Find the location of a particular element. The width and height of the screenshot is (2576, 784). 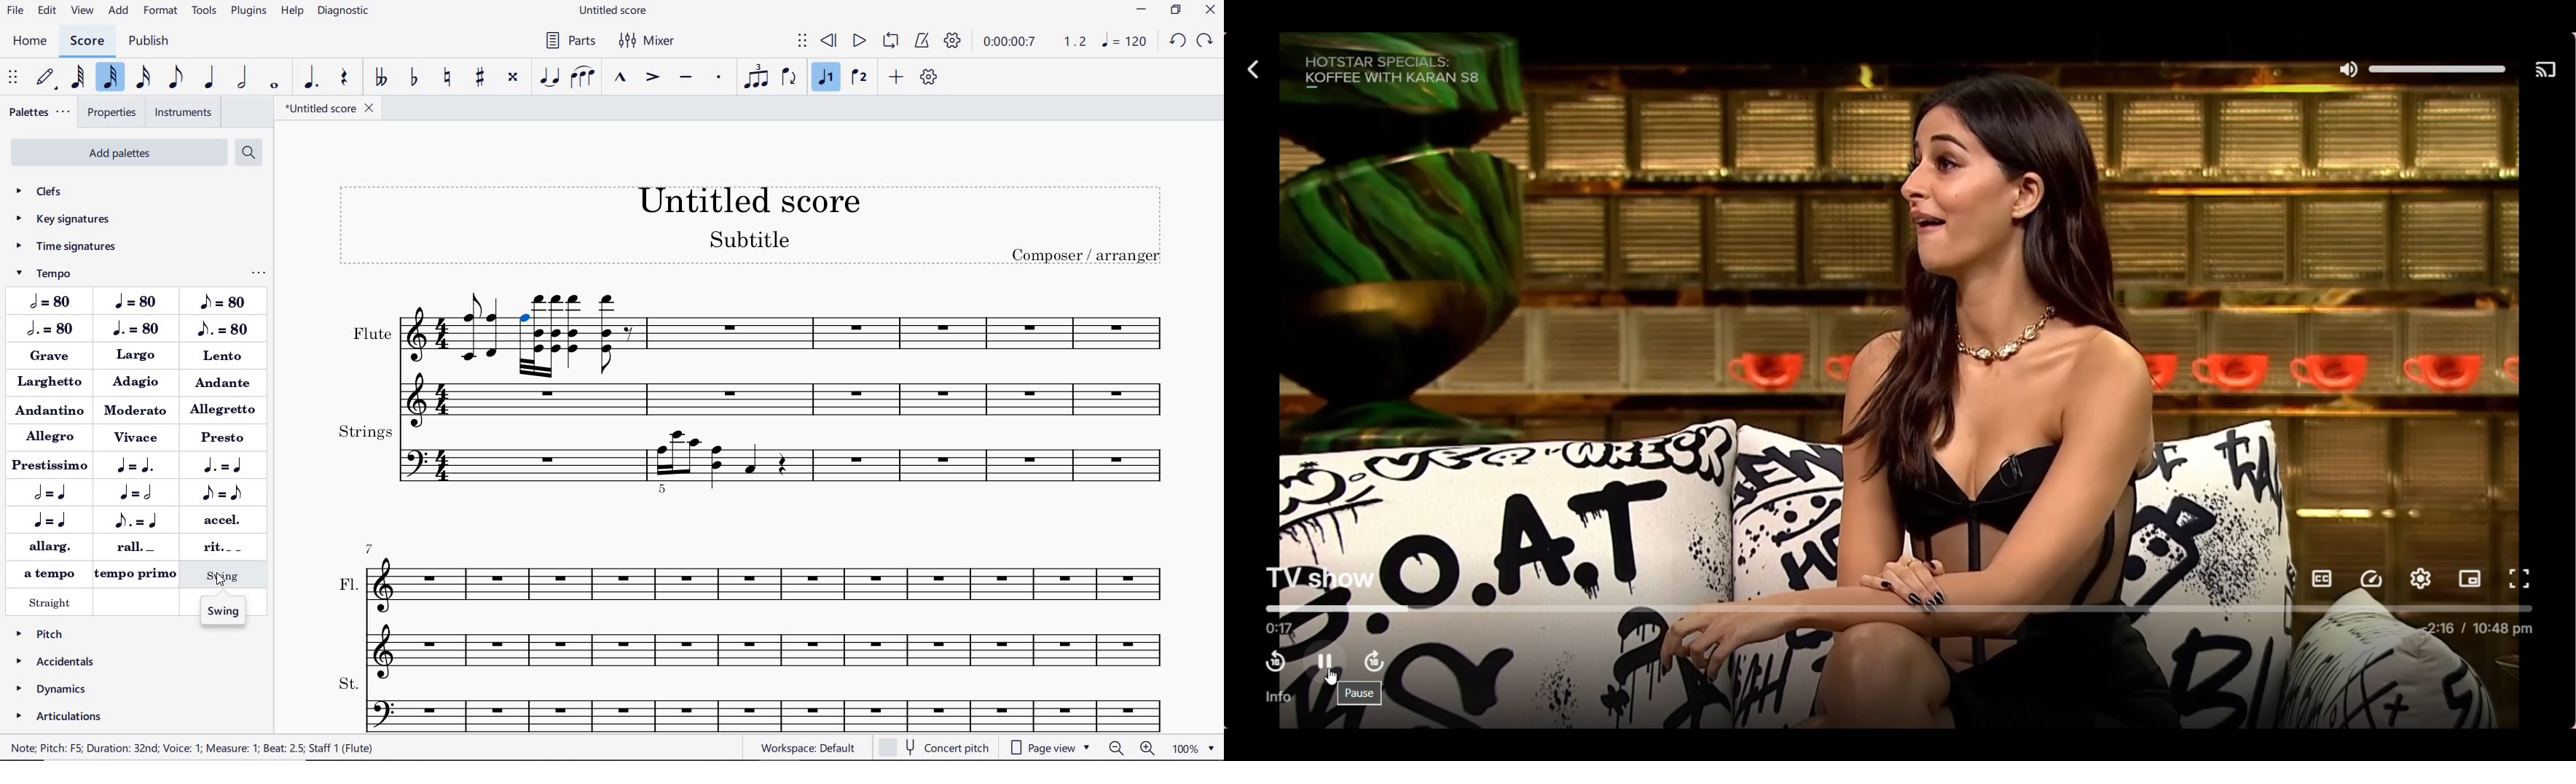

Playback speed is located at coordinates (2371, 580).